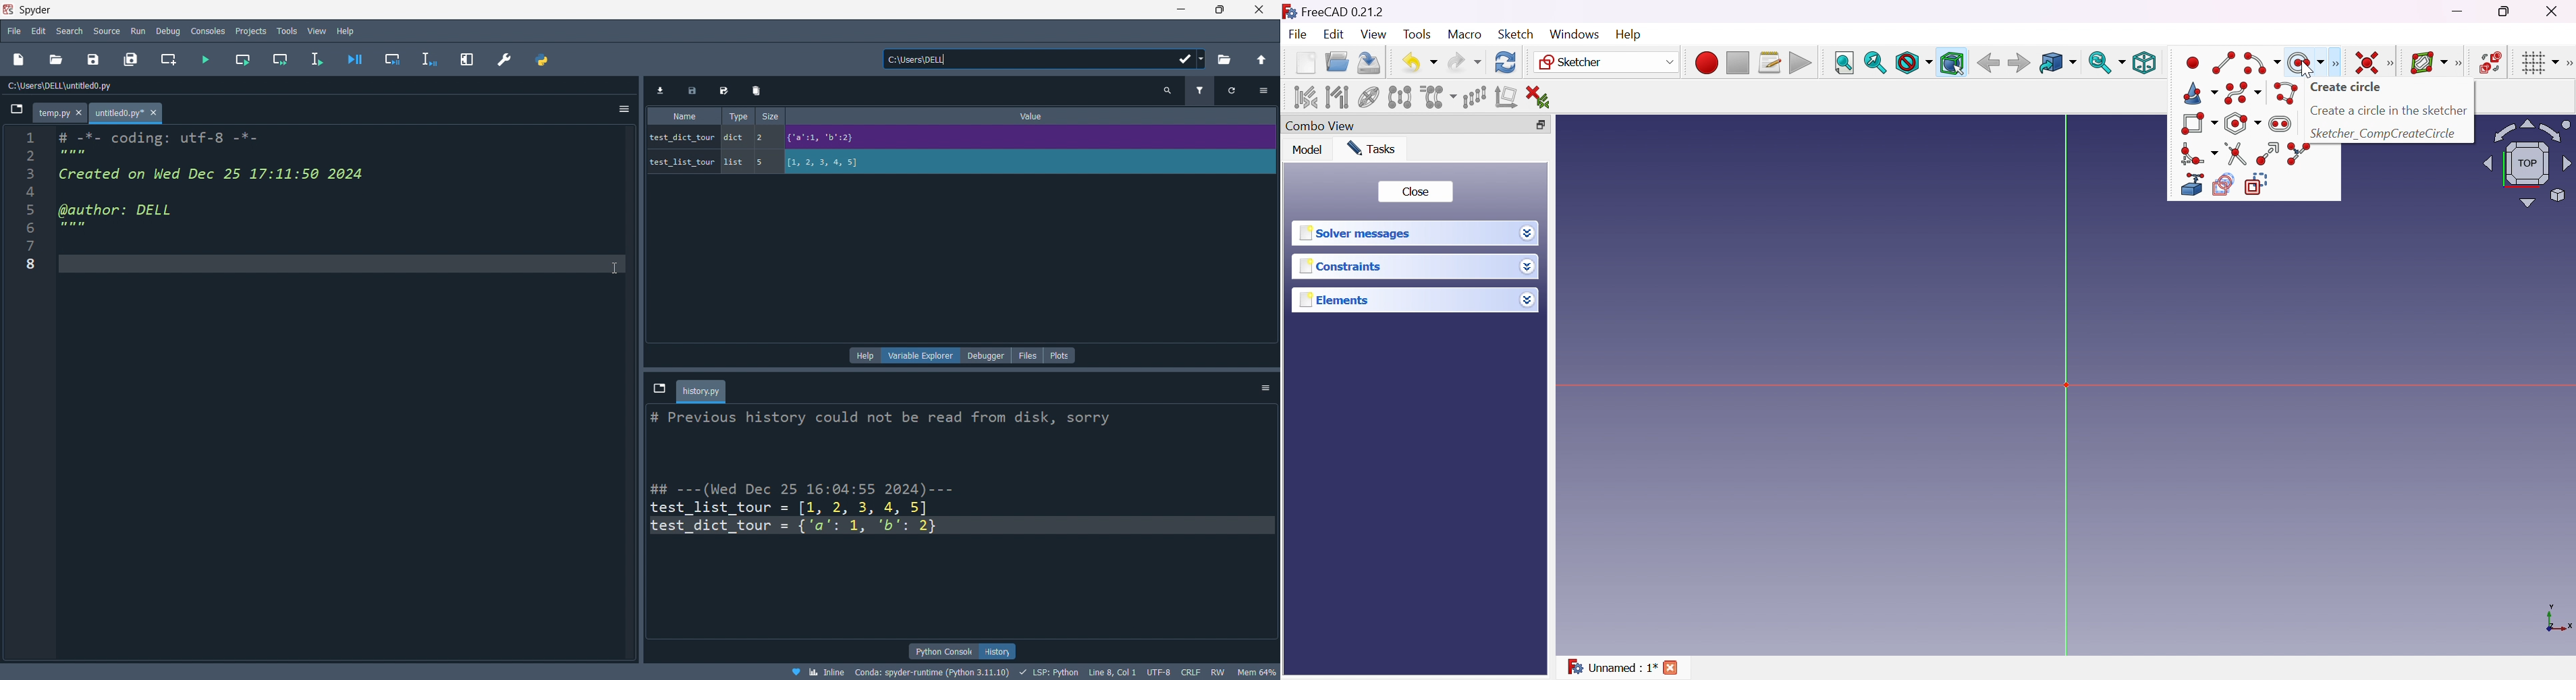 Image resolution: width=2576 pixels, height=700 pixels. Describe the element at coordinates (1203, 389) in the screenshot. I see `delete ` at that location.